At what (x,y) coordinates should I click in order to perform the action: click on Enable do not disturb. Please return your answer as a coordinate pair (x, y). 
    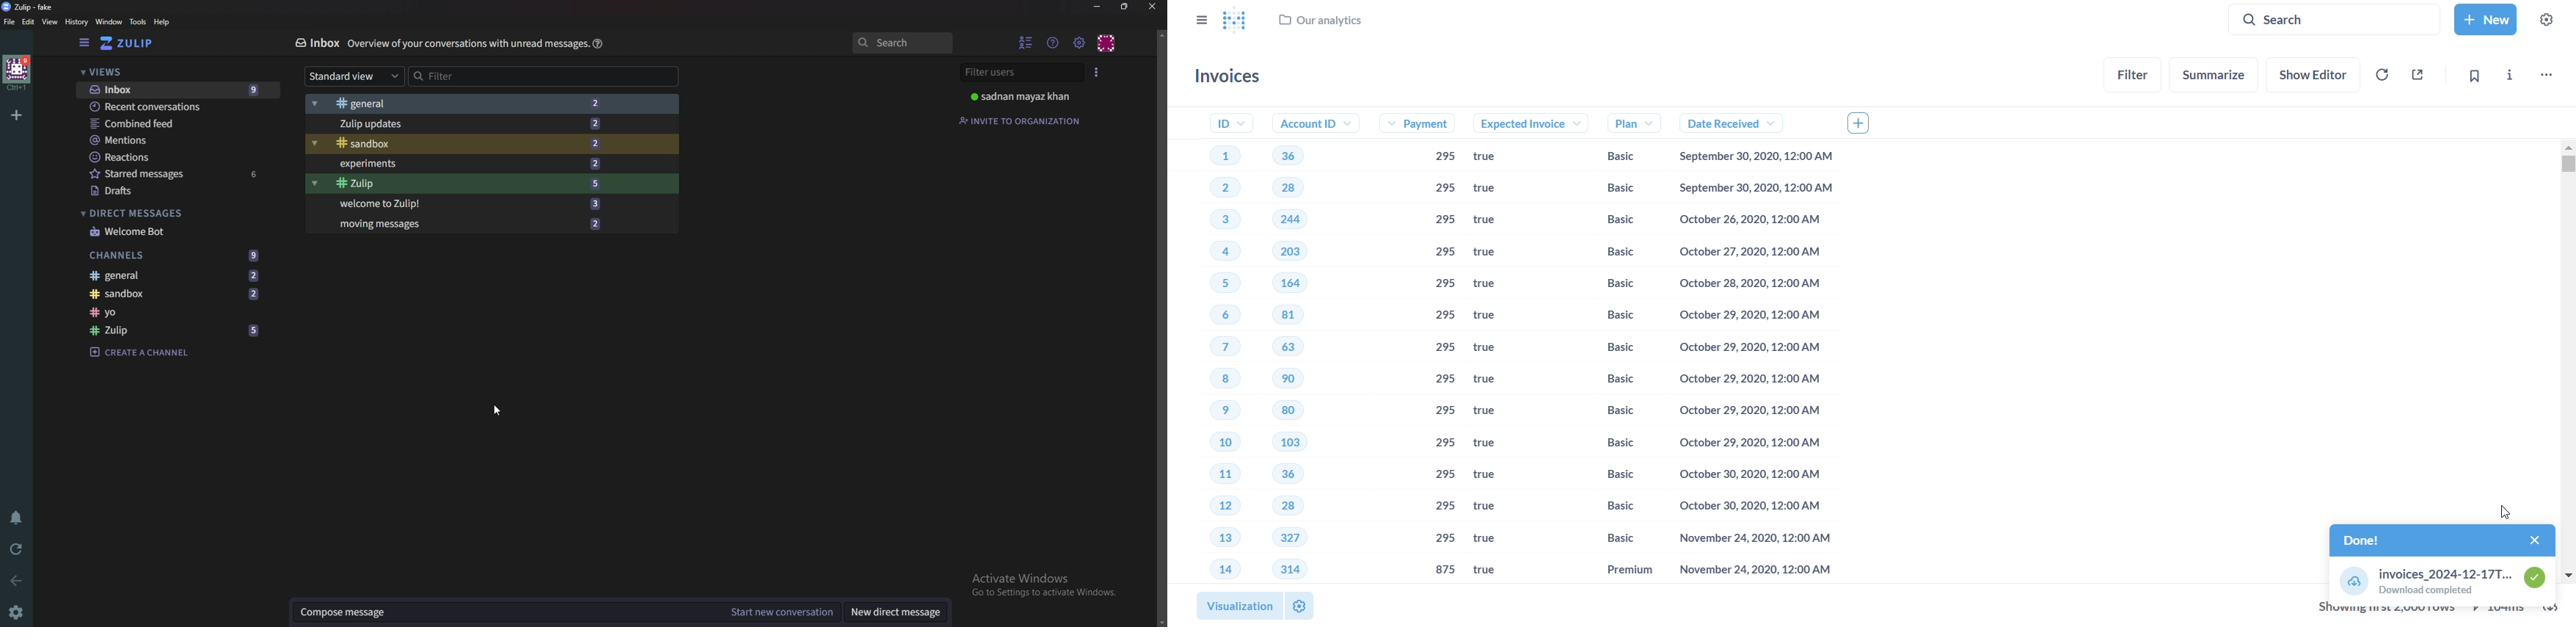
    Looking at the image, I should click on (15, 519).